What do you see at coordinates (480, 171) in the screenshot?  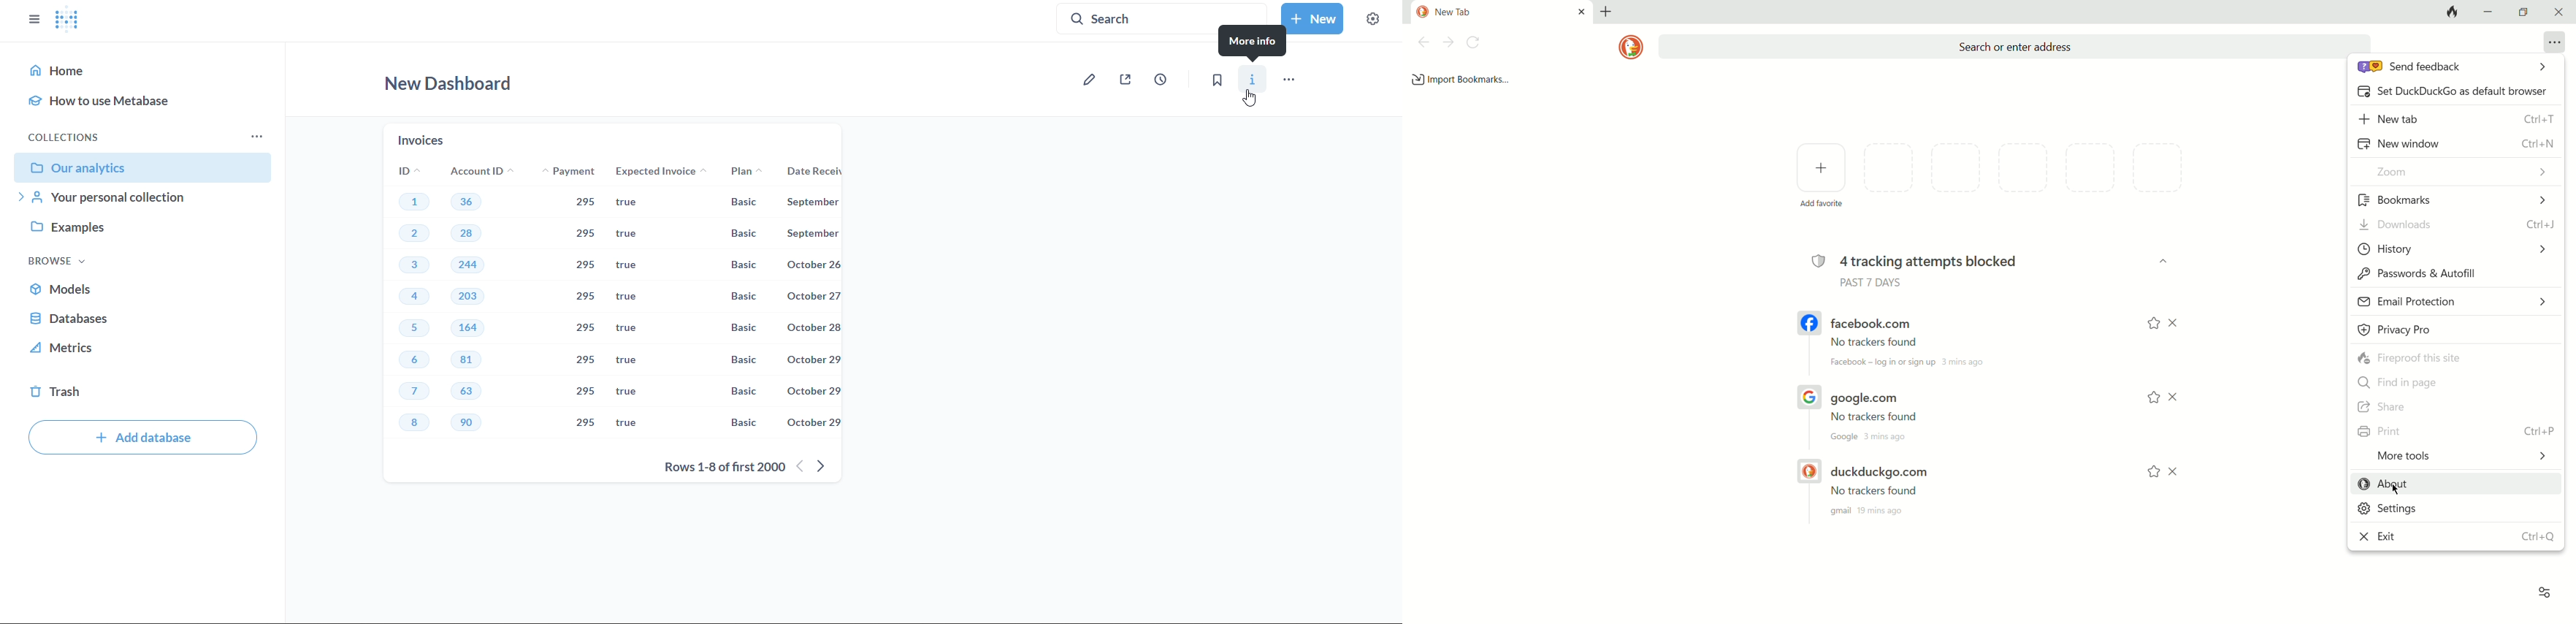 I see `account ID's` at bounding box center [480, 171].